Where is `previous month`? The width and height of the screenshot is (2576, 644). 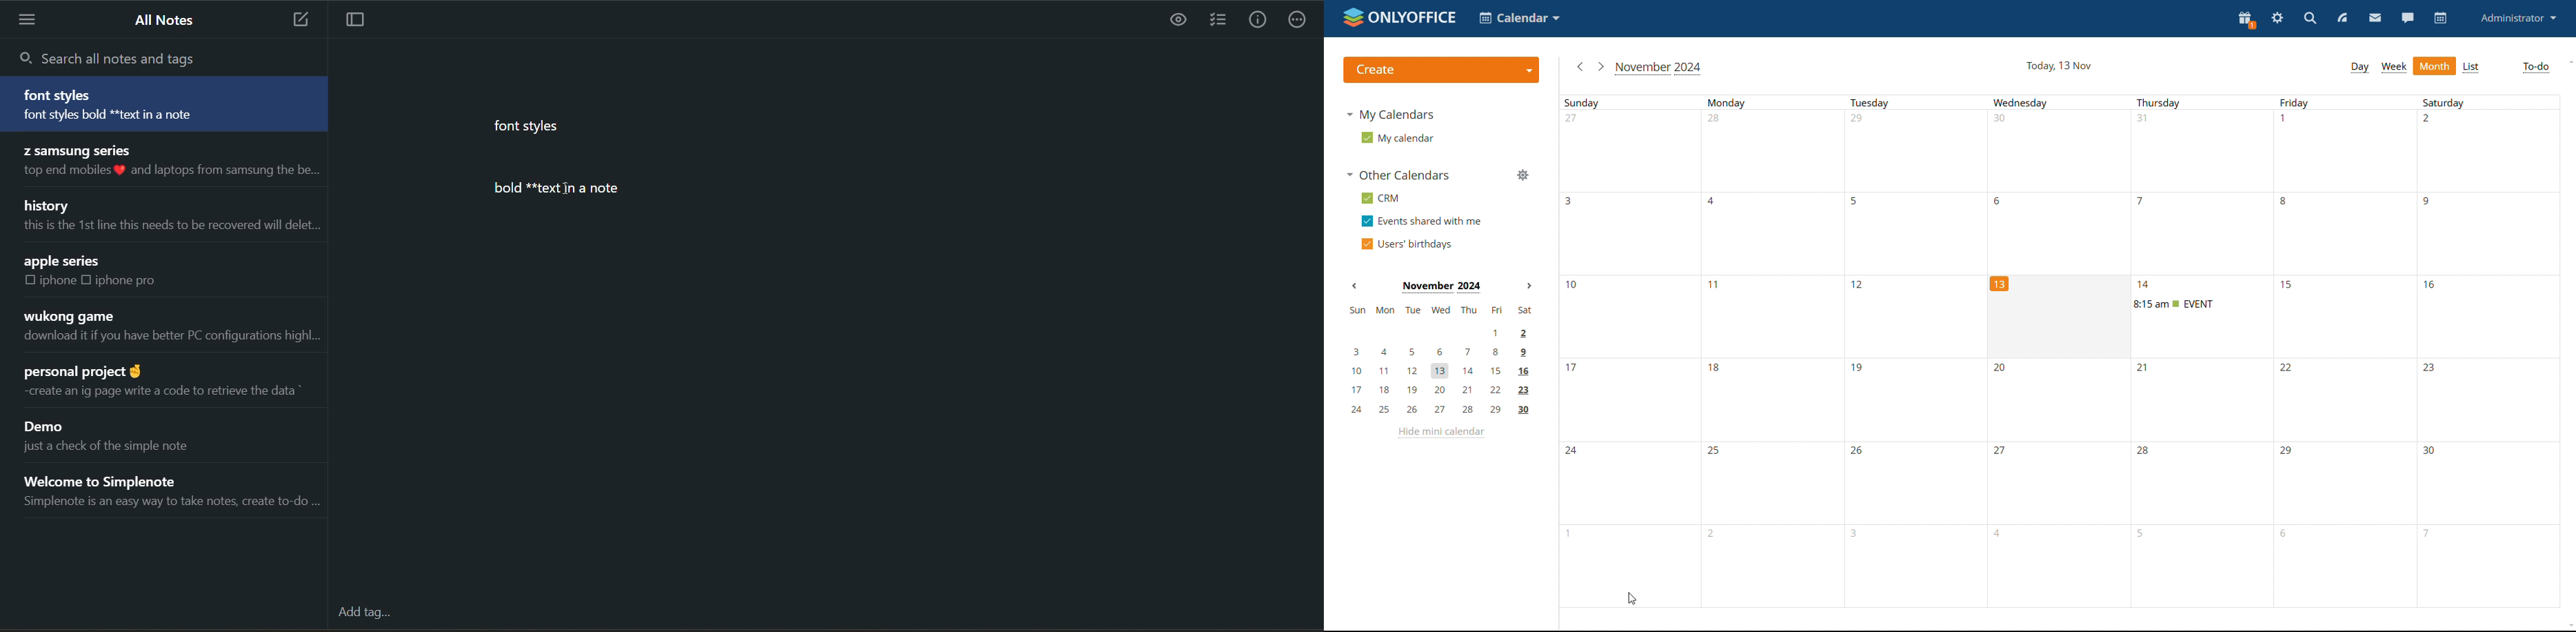 previous month is located at coordinates (1356, 286).